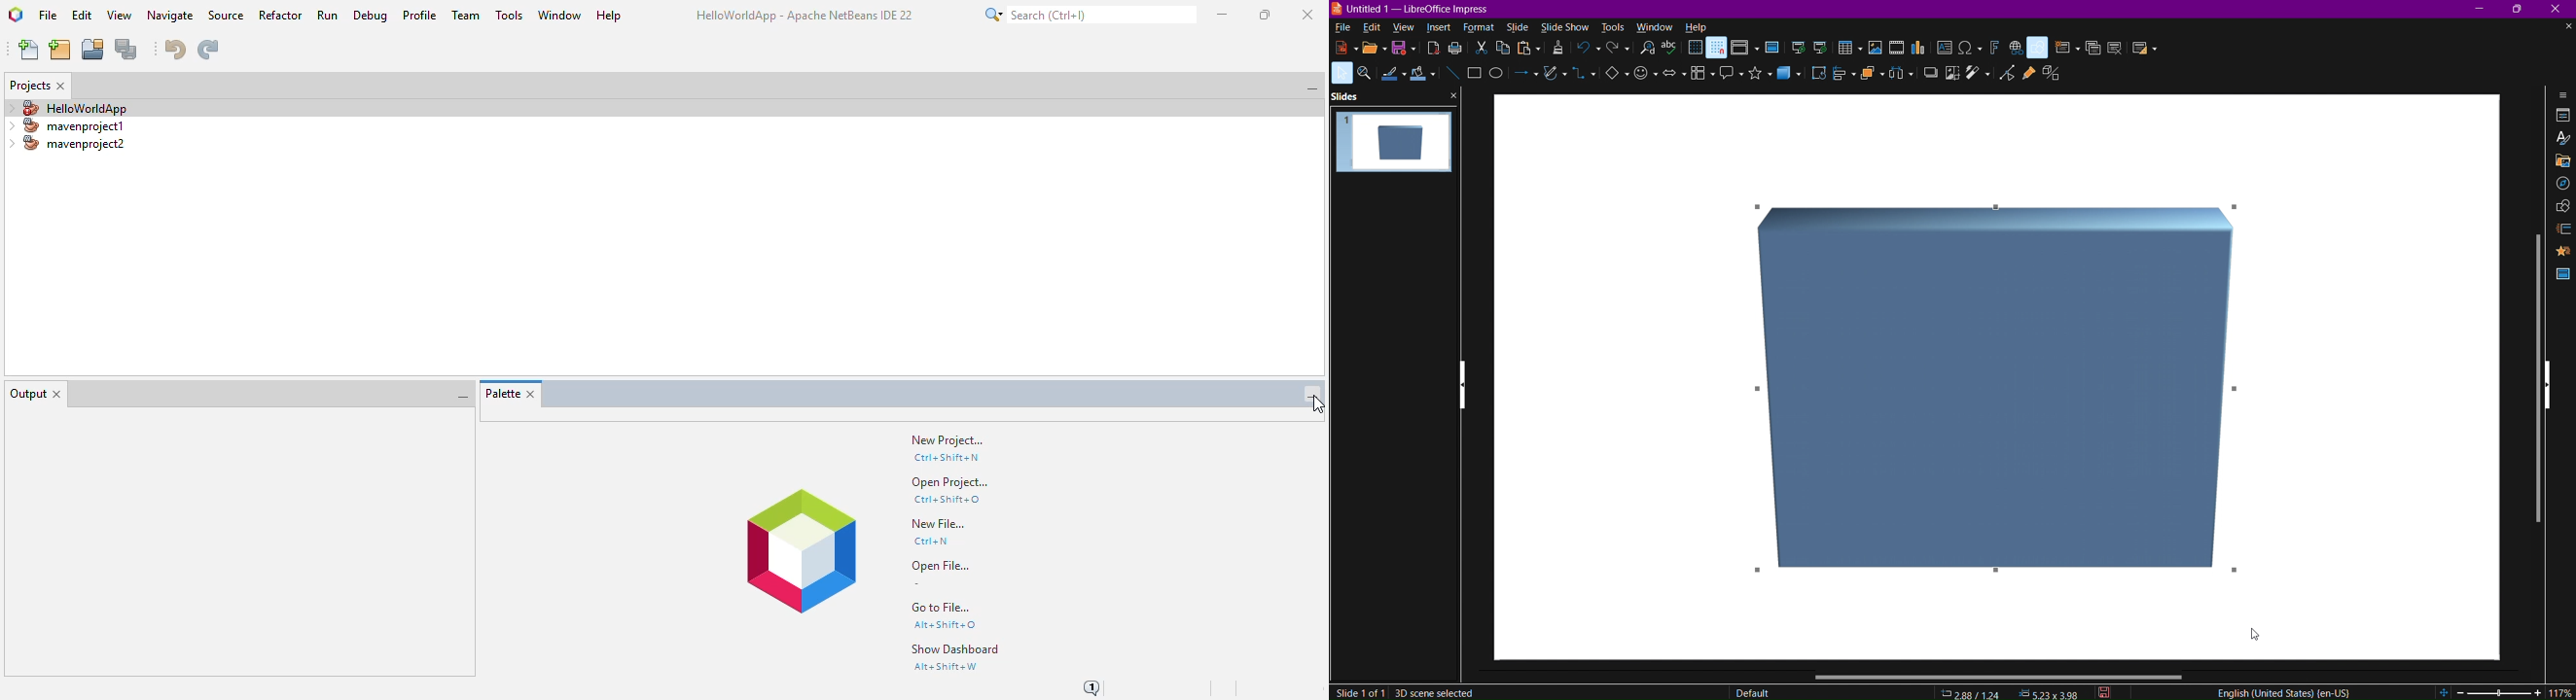 The image size is (2576, 700). Describe the element at coordinates (1971, 47) in the screenshot. I see `Insert Special Characters` at that location.